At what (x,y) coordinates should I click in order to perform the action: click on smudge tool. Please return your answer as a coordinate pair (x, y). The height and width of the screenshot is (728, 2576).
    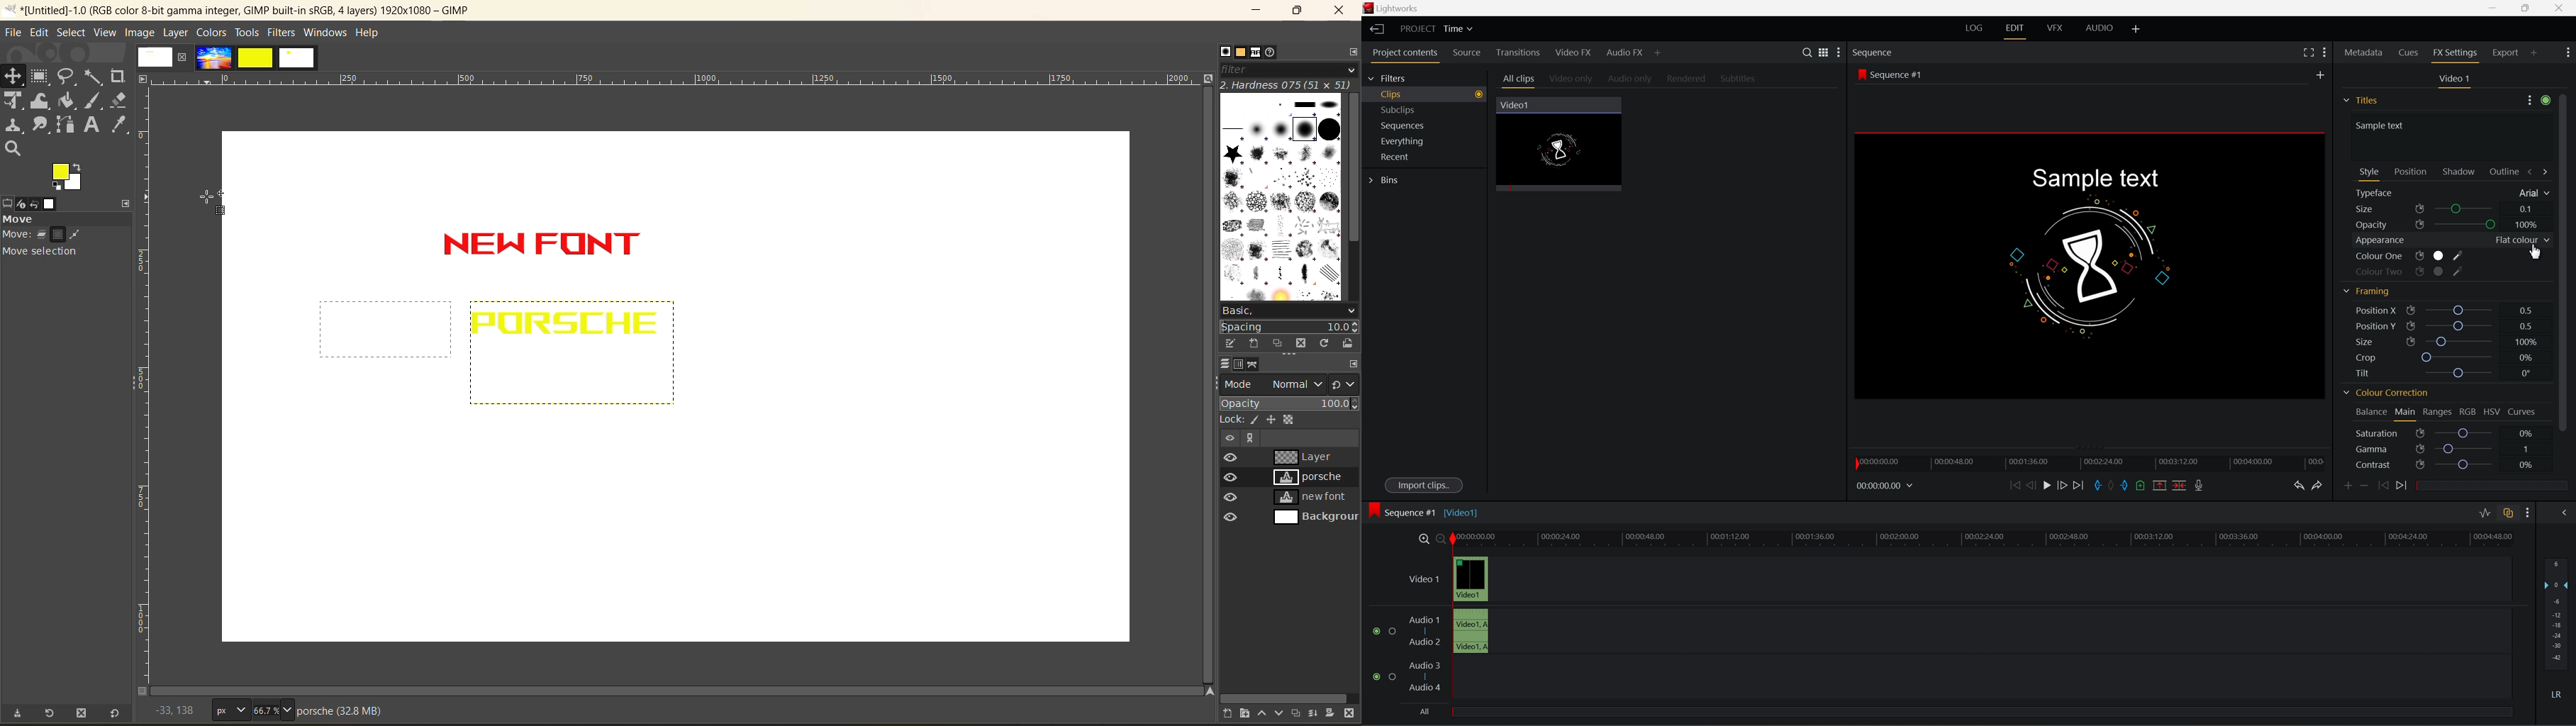
    Looking at the image, I should click on (41, 125).